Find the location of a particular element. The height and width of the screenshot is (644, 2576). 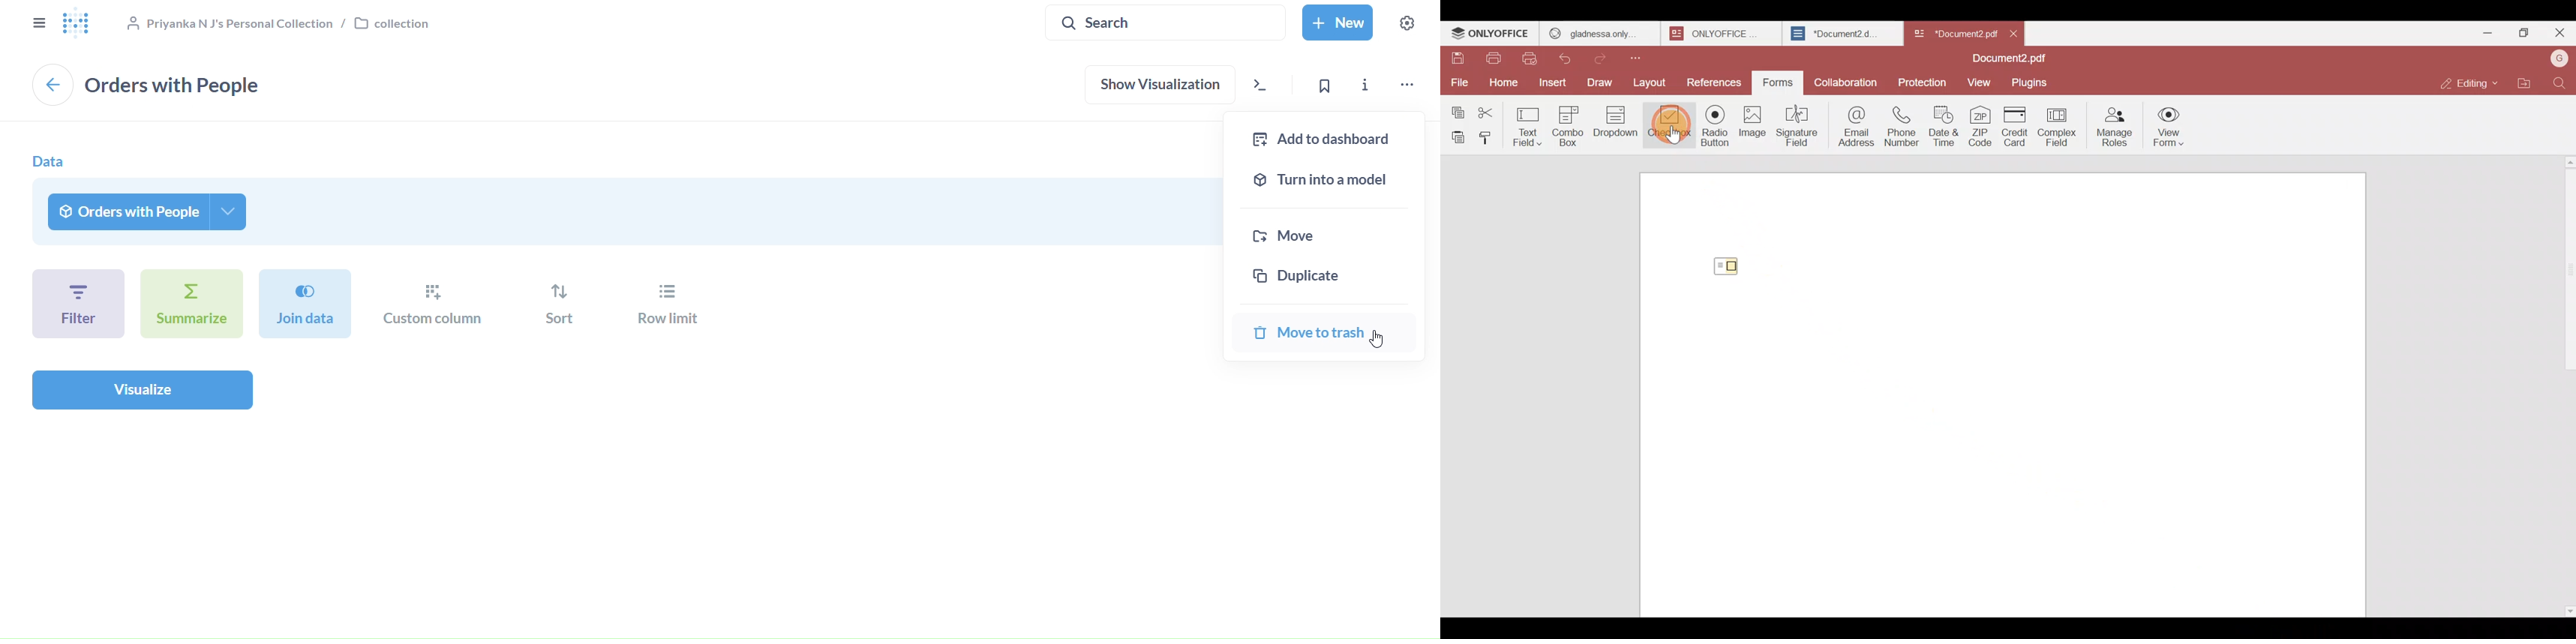

Cut is located at coordinates (1491, 110).